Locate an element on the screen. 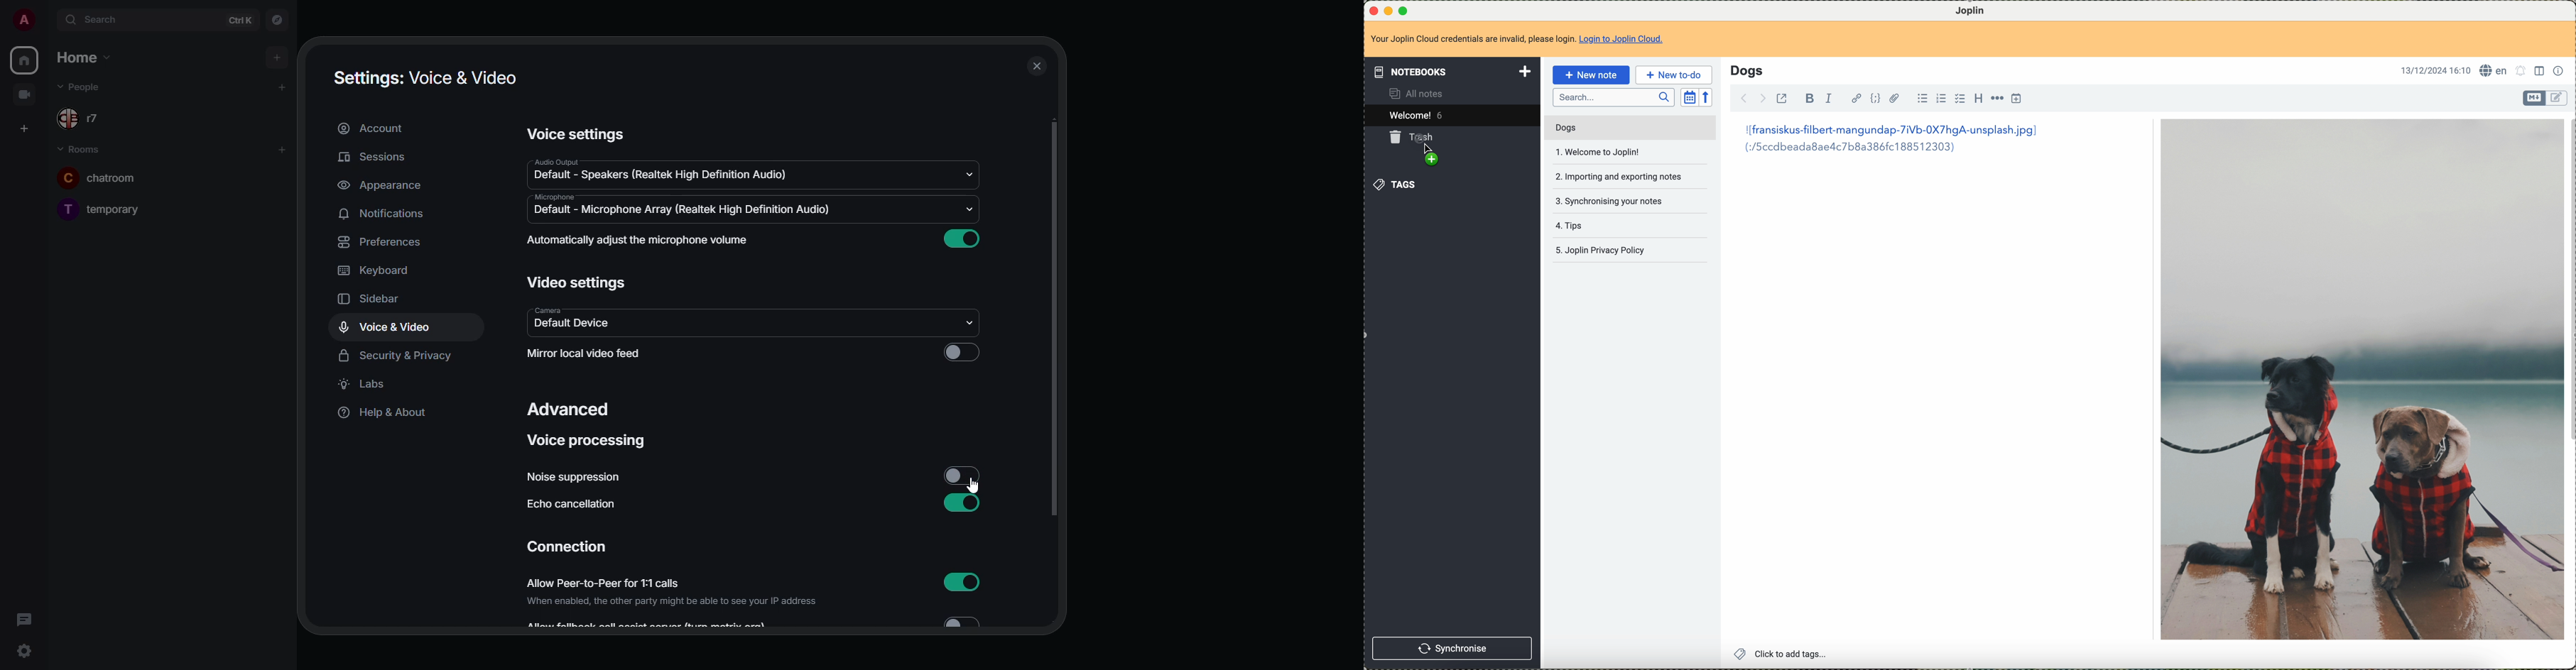 The width and height of the screenshot is (2576, 672). default is located at coordinates (661, 173).